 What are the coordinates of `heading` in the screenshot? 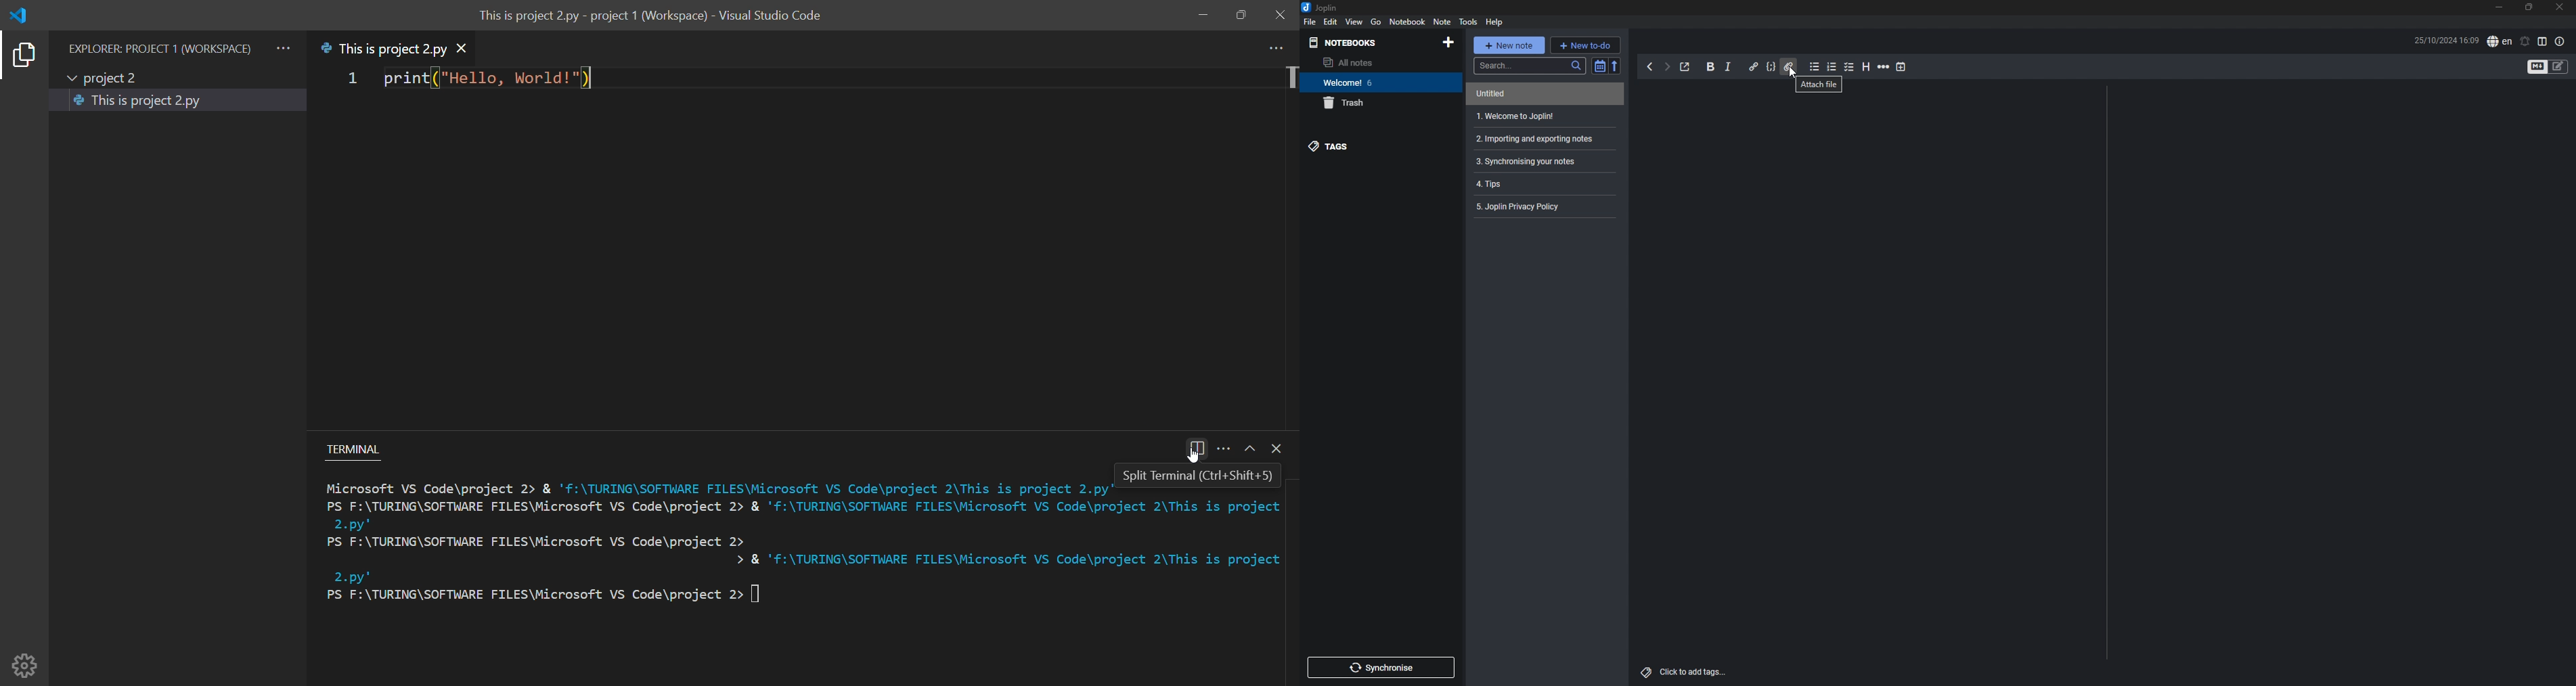 It's located at (1866, 67).